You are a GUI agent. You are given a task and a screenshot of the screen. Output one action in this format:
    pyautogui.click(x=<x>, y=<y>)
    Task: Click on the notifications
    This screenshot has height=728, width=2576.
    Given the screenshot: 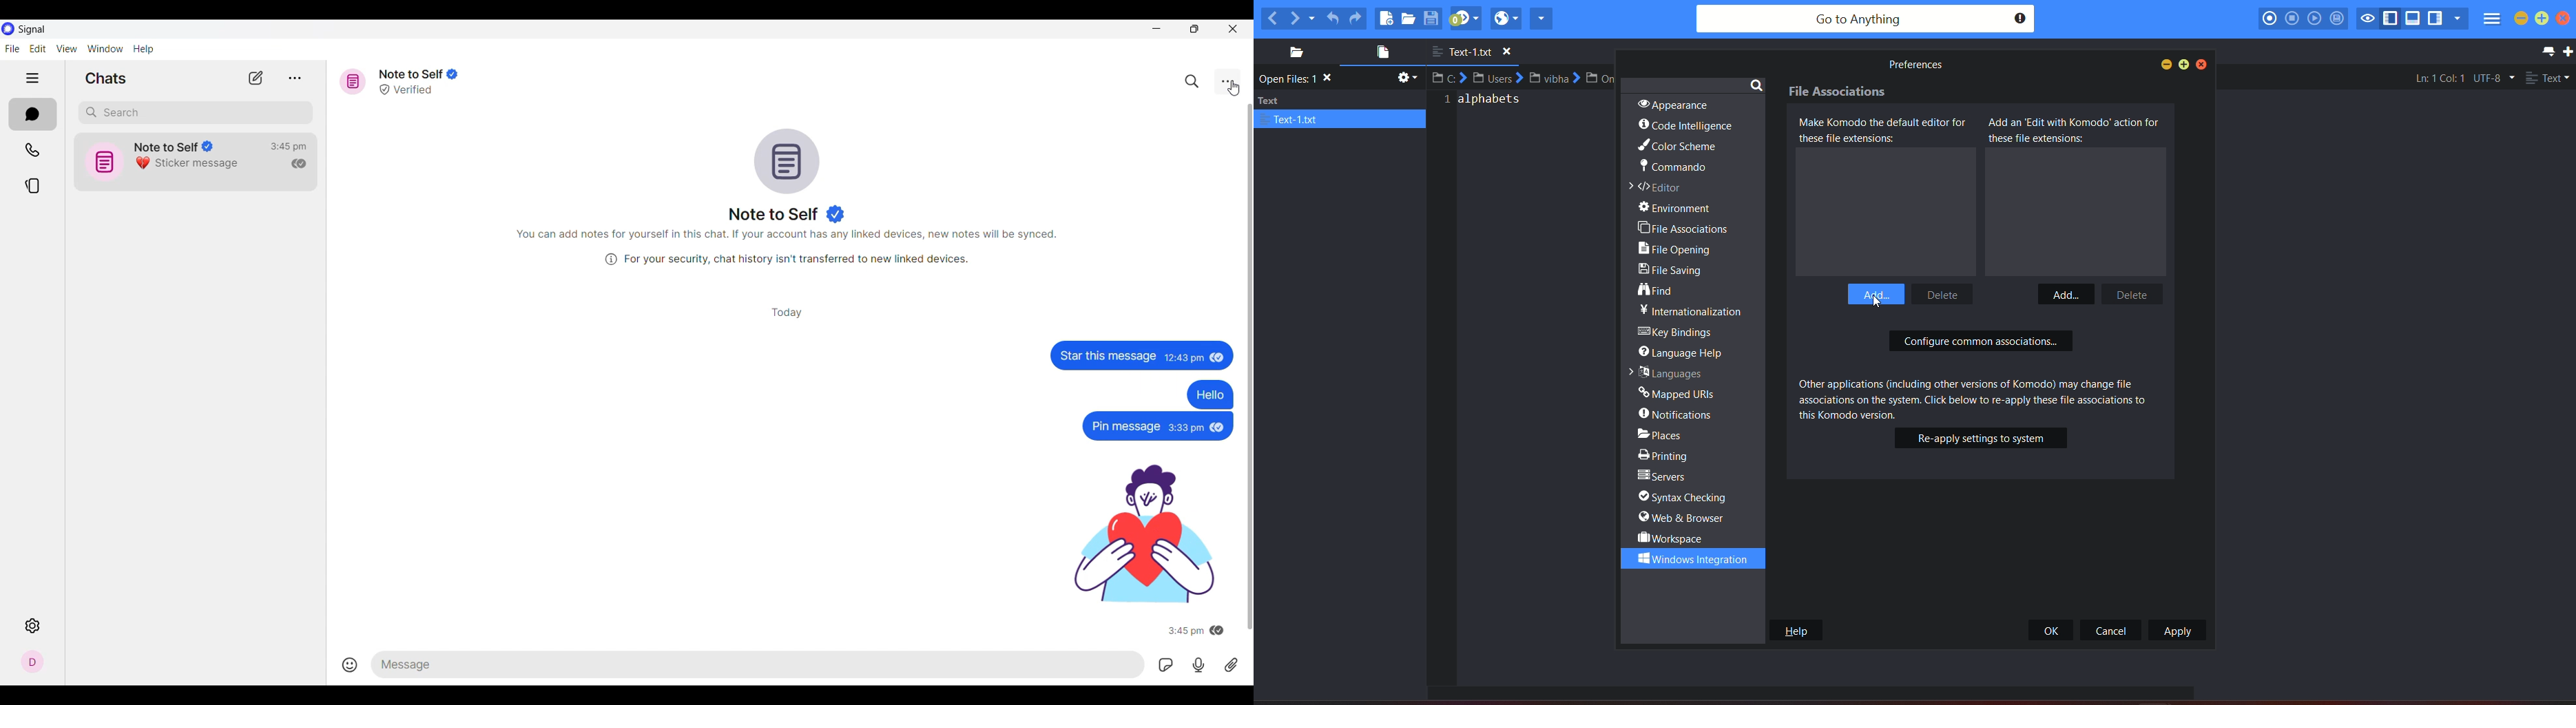 What is the action you would take?
    pyautogui.click(x=1678, y=414)
    